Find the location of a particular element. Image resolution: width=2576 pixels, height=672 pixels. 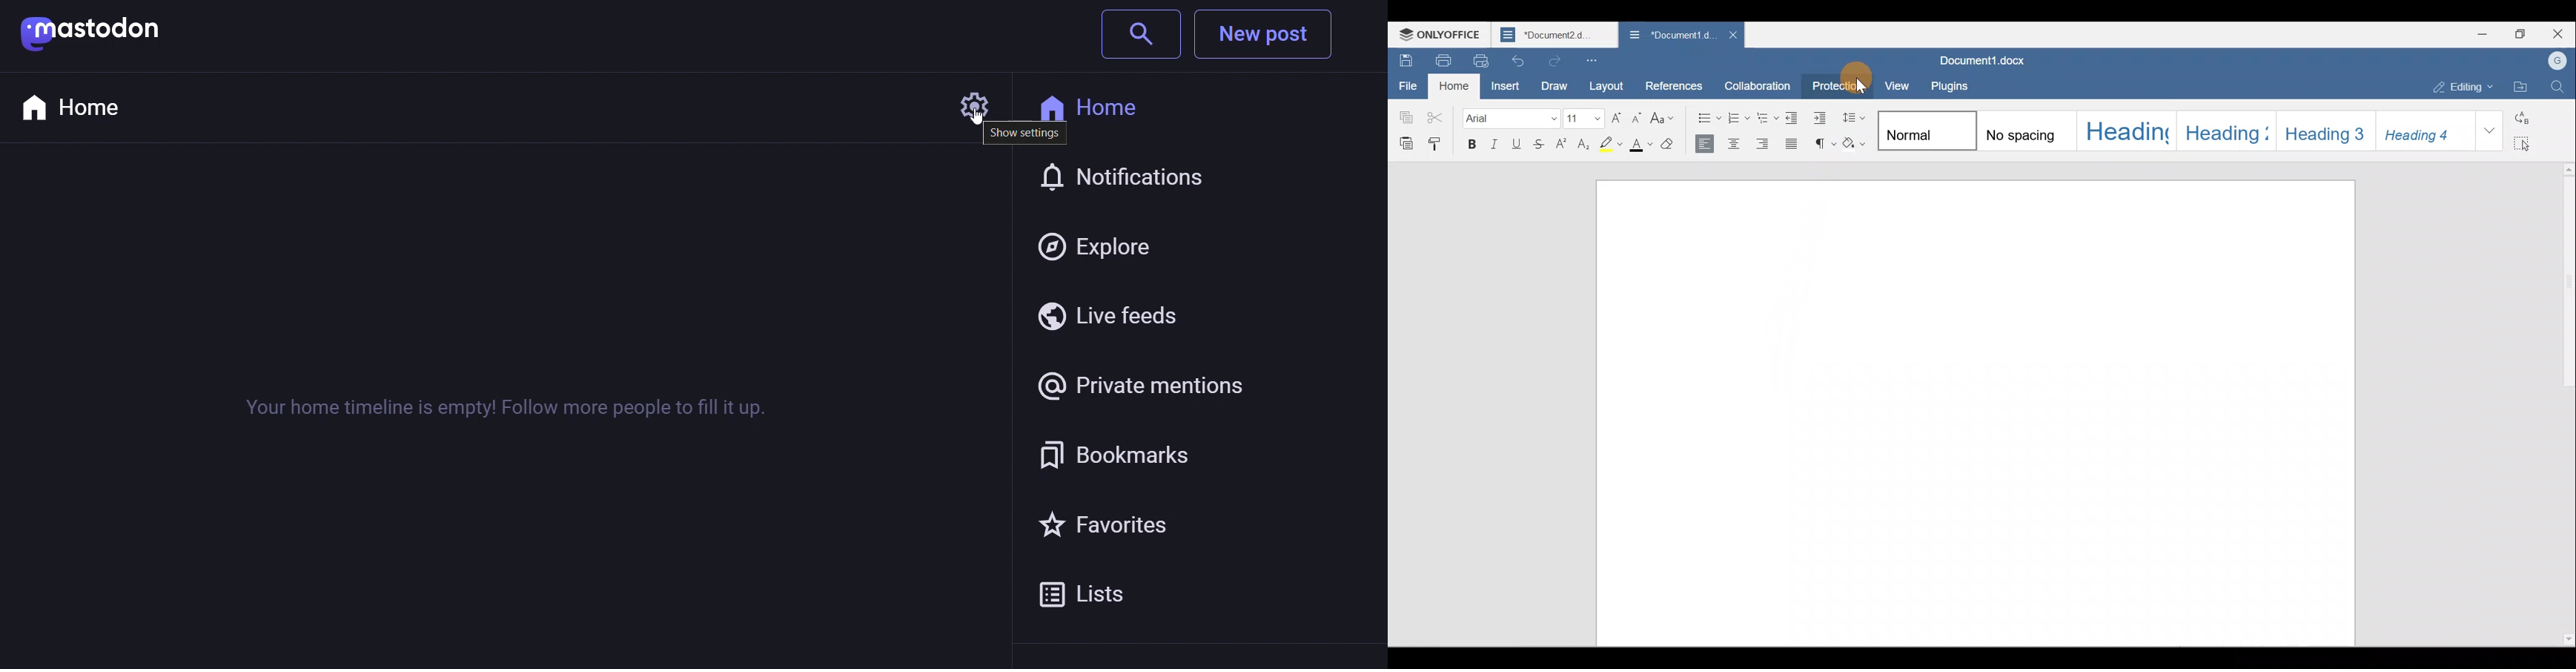

Home is located at coordinates (73, 108).